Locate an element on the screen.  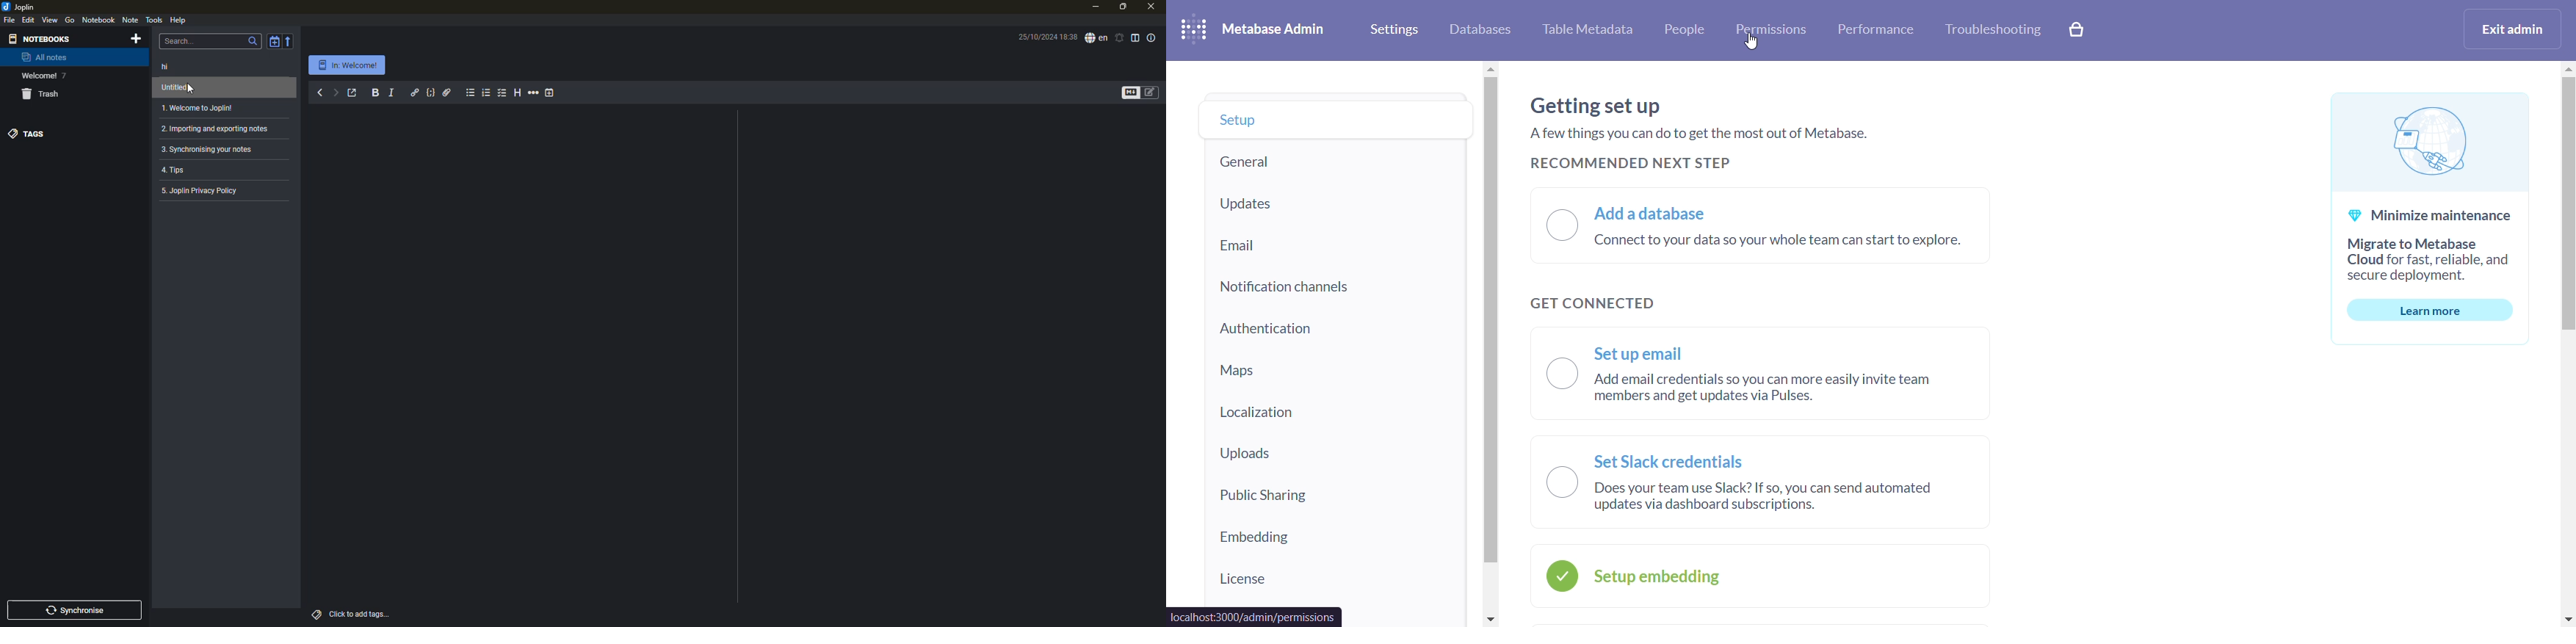
spell checker is located at coordinates (1097, 38).